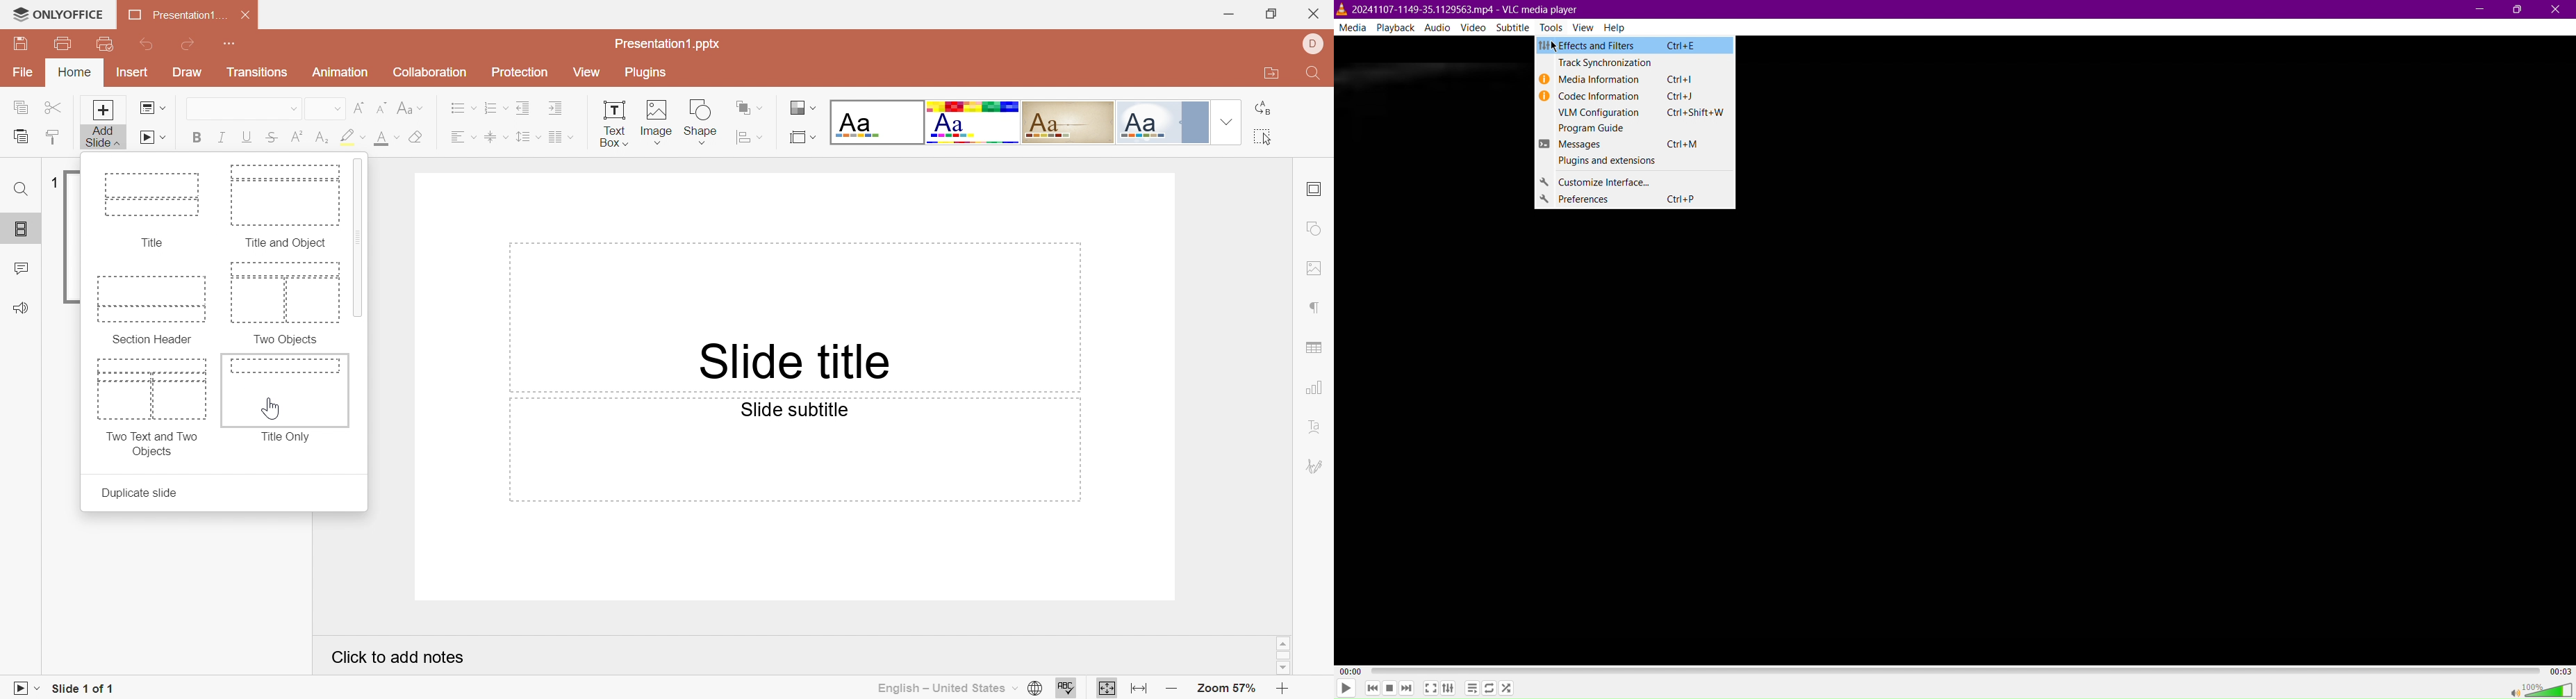 This screenshot has width=2576, height=700. I want to click on Replace, so click(1262, 108).